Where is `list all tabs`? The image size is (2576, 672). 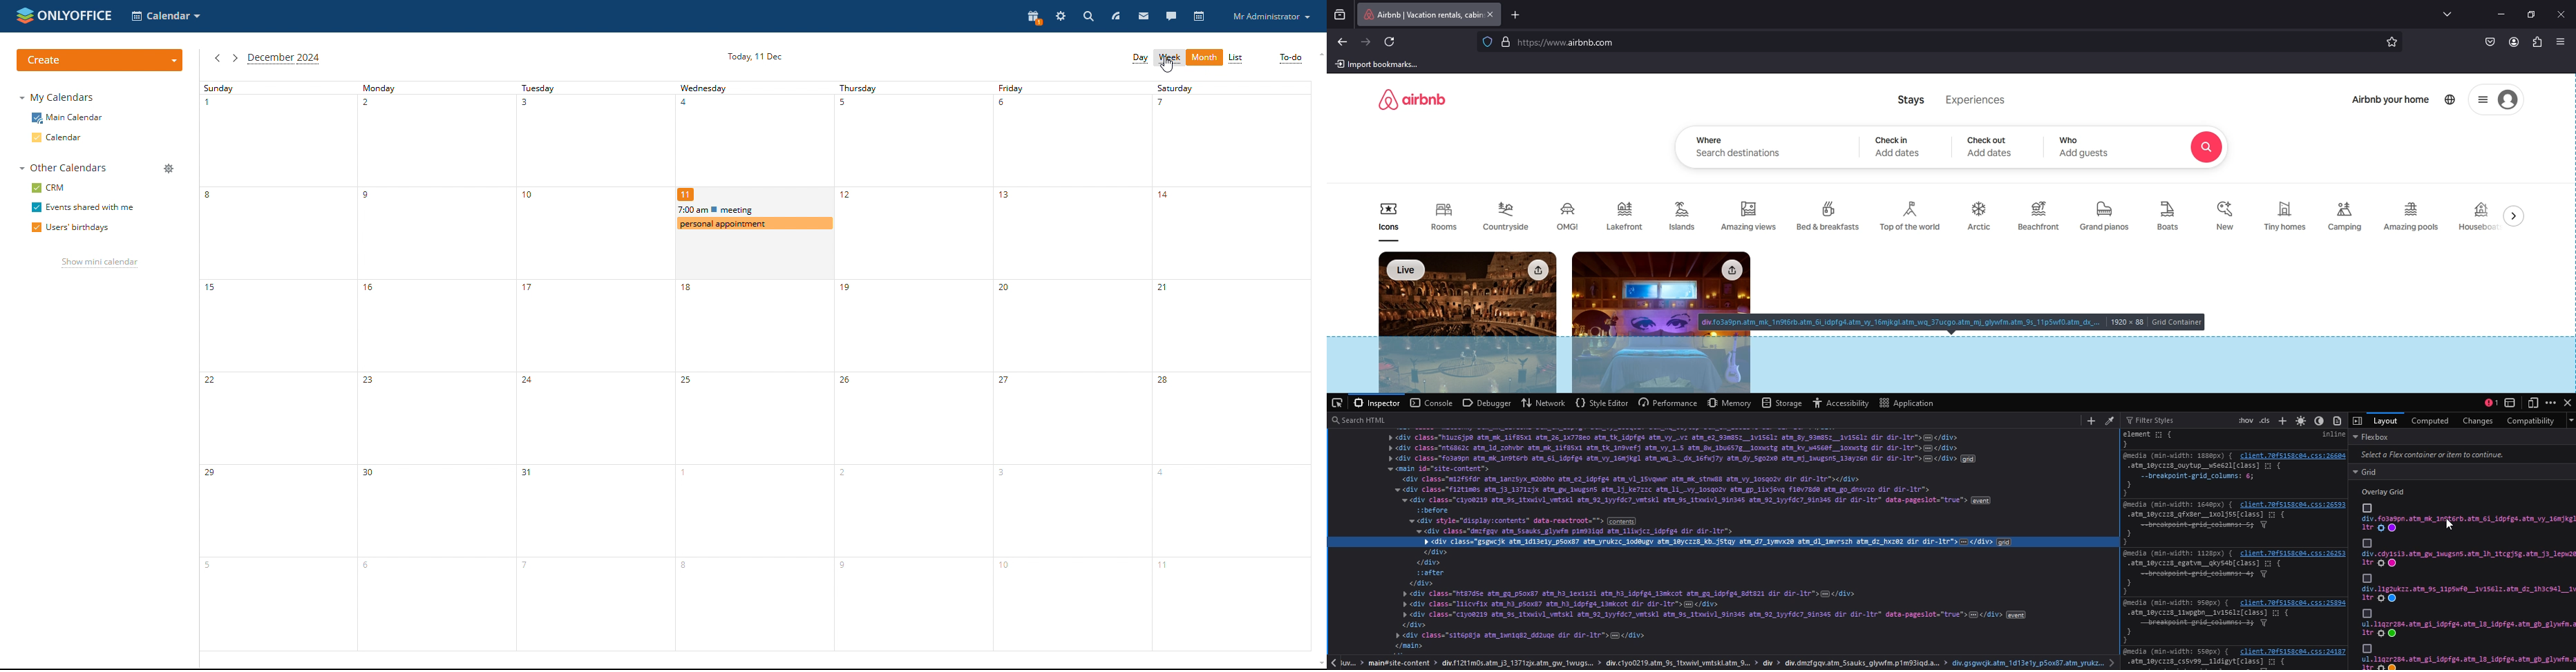
list all tabs is located at coordinates (2450, 13).